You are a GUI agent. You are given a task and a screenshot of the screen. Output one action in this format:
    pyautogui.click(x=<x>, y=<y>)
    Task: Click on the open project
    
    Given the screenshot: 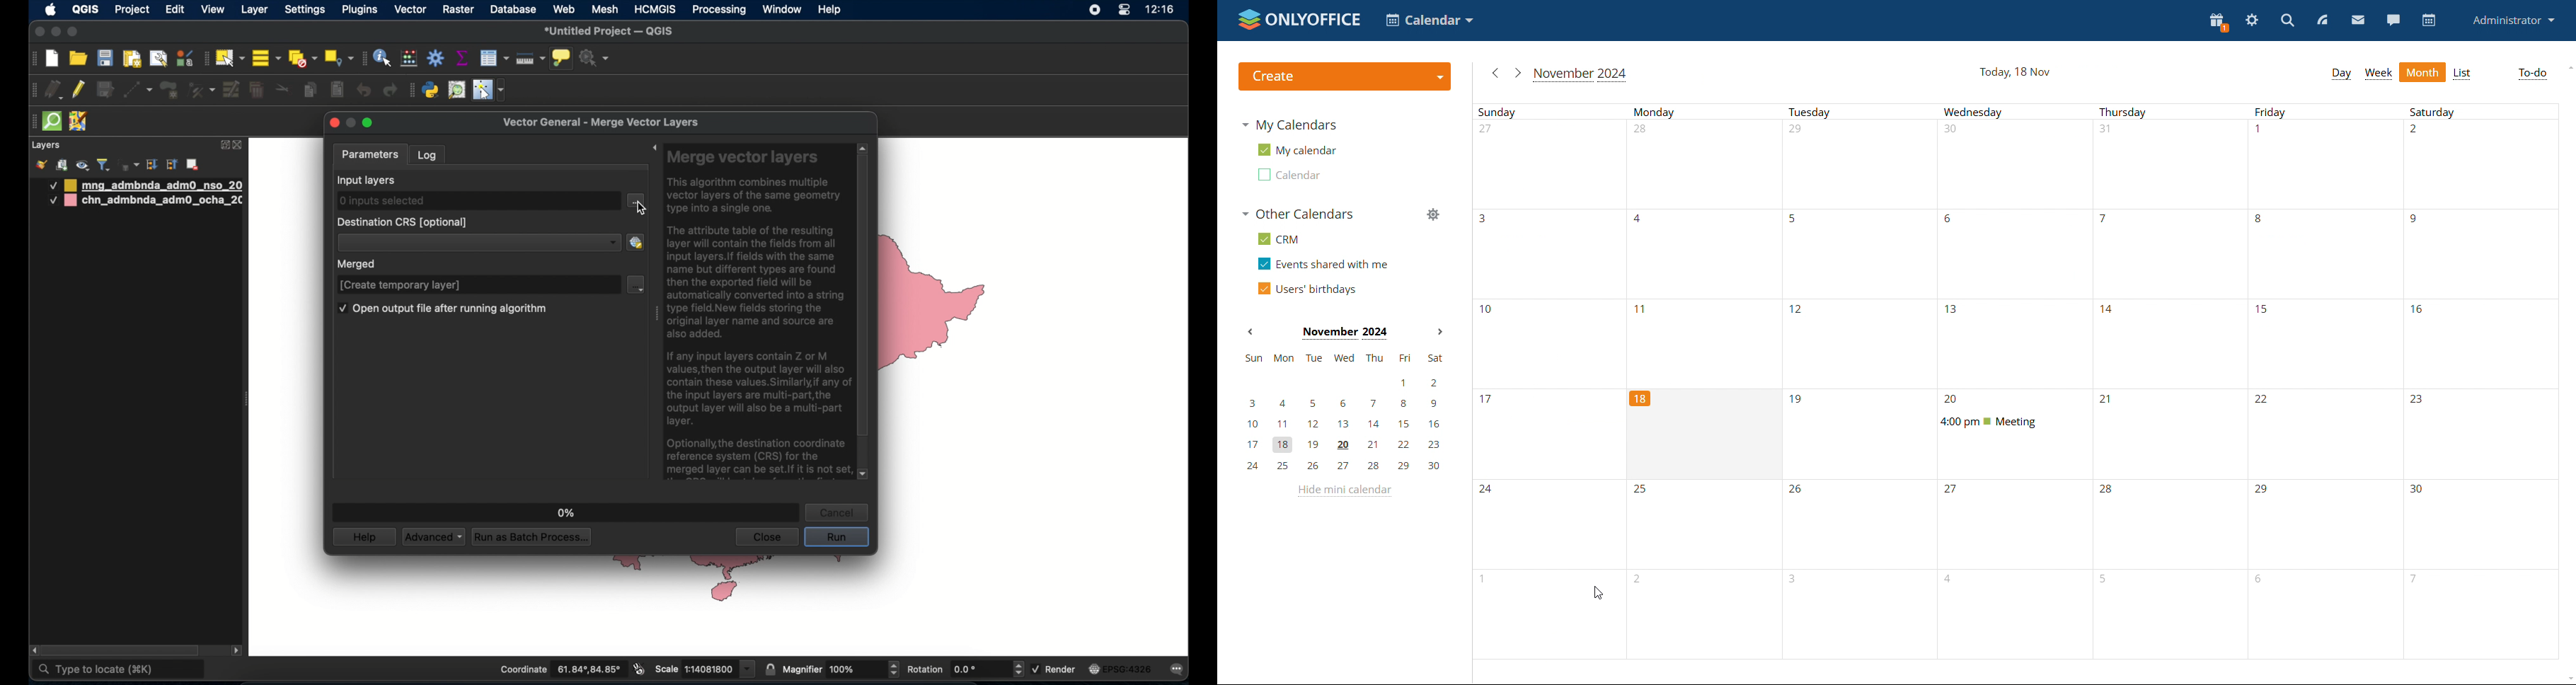 What is the action you would take?
    pyautogui.click(x=79, y=59)
    